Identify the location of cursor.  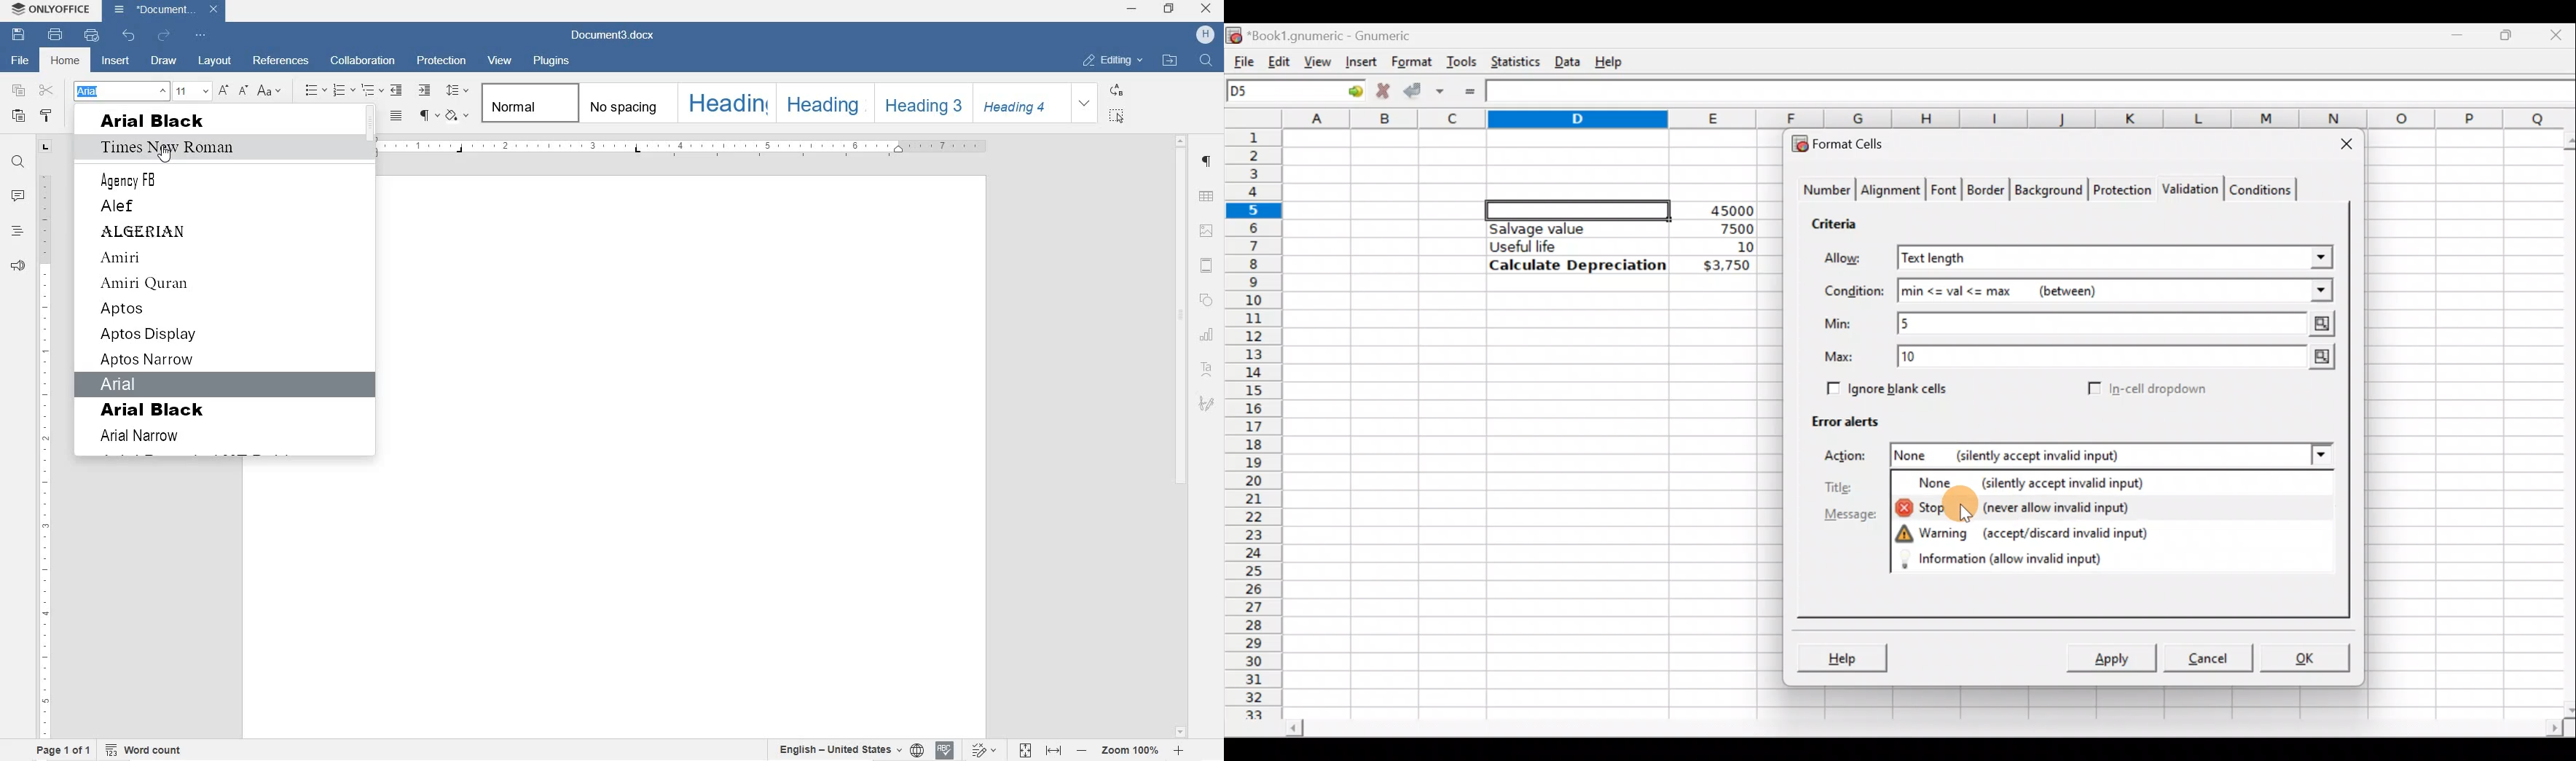
(165, 154).